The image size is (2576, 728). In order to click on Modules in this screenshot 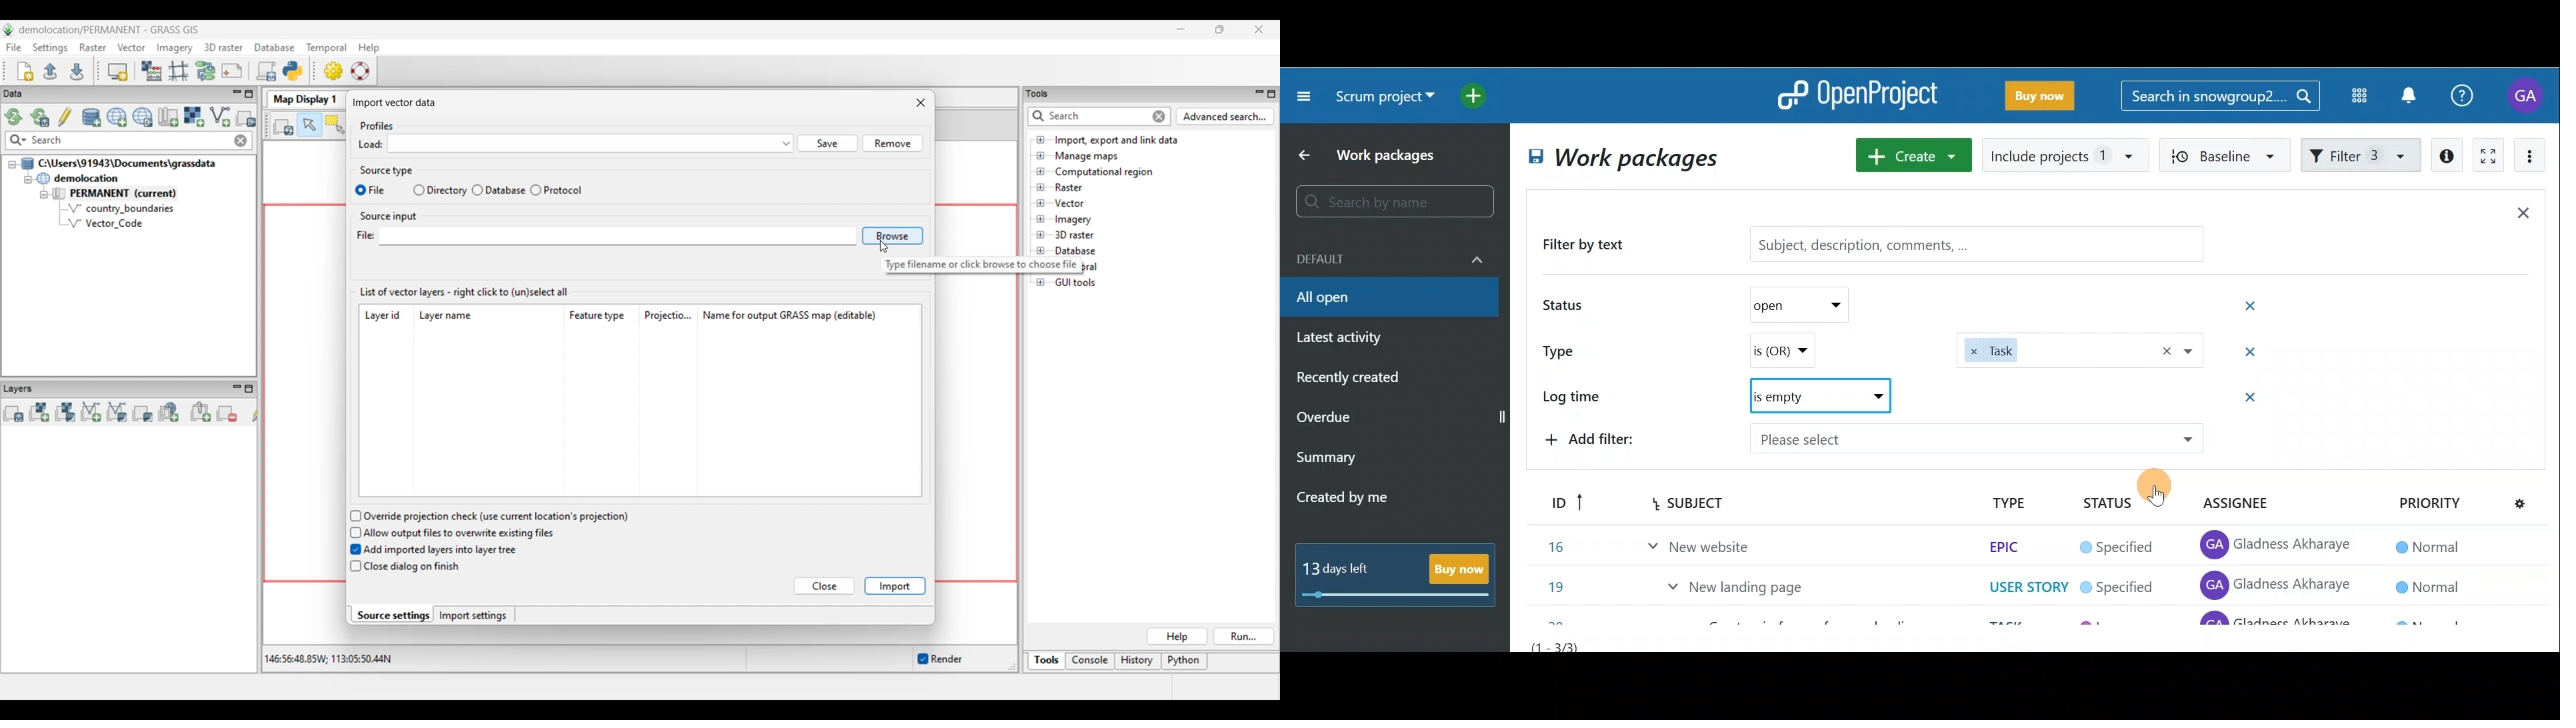, I will do `click(2353, 96)`.